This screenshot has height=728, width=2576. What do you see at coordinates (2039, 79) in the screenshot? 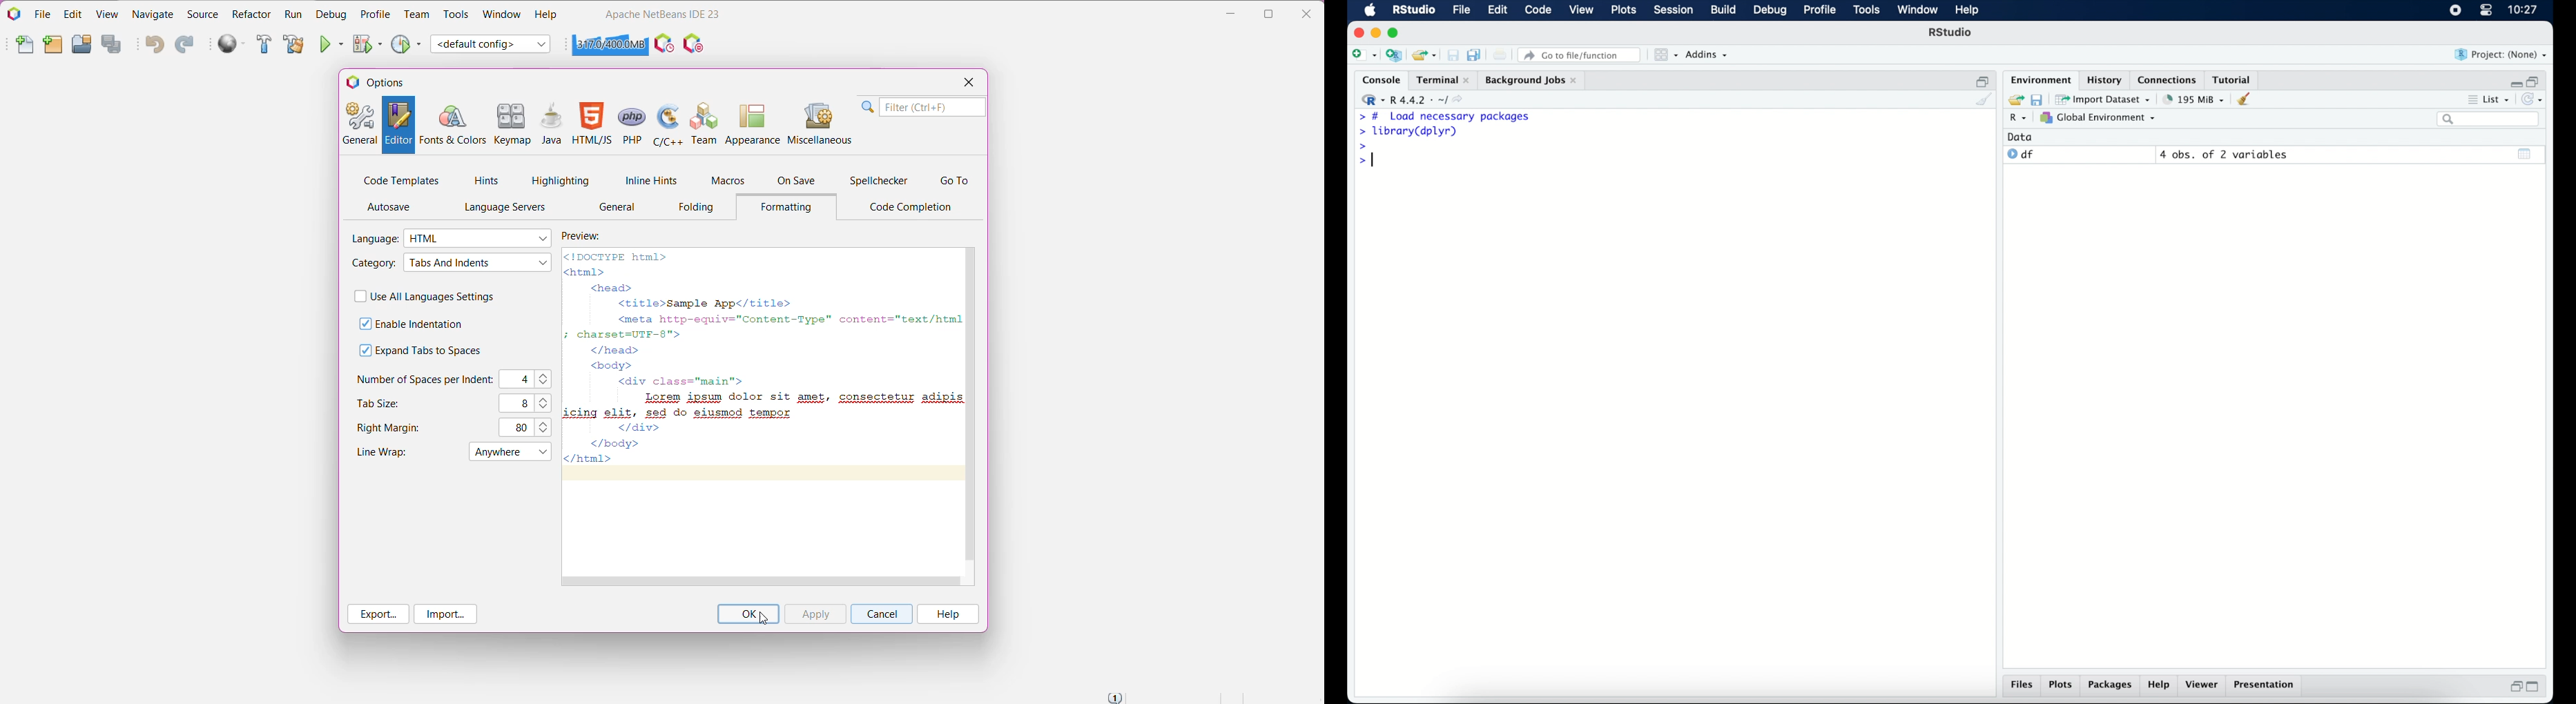
I see `environment` at bounding box center [2039, 79].